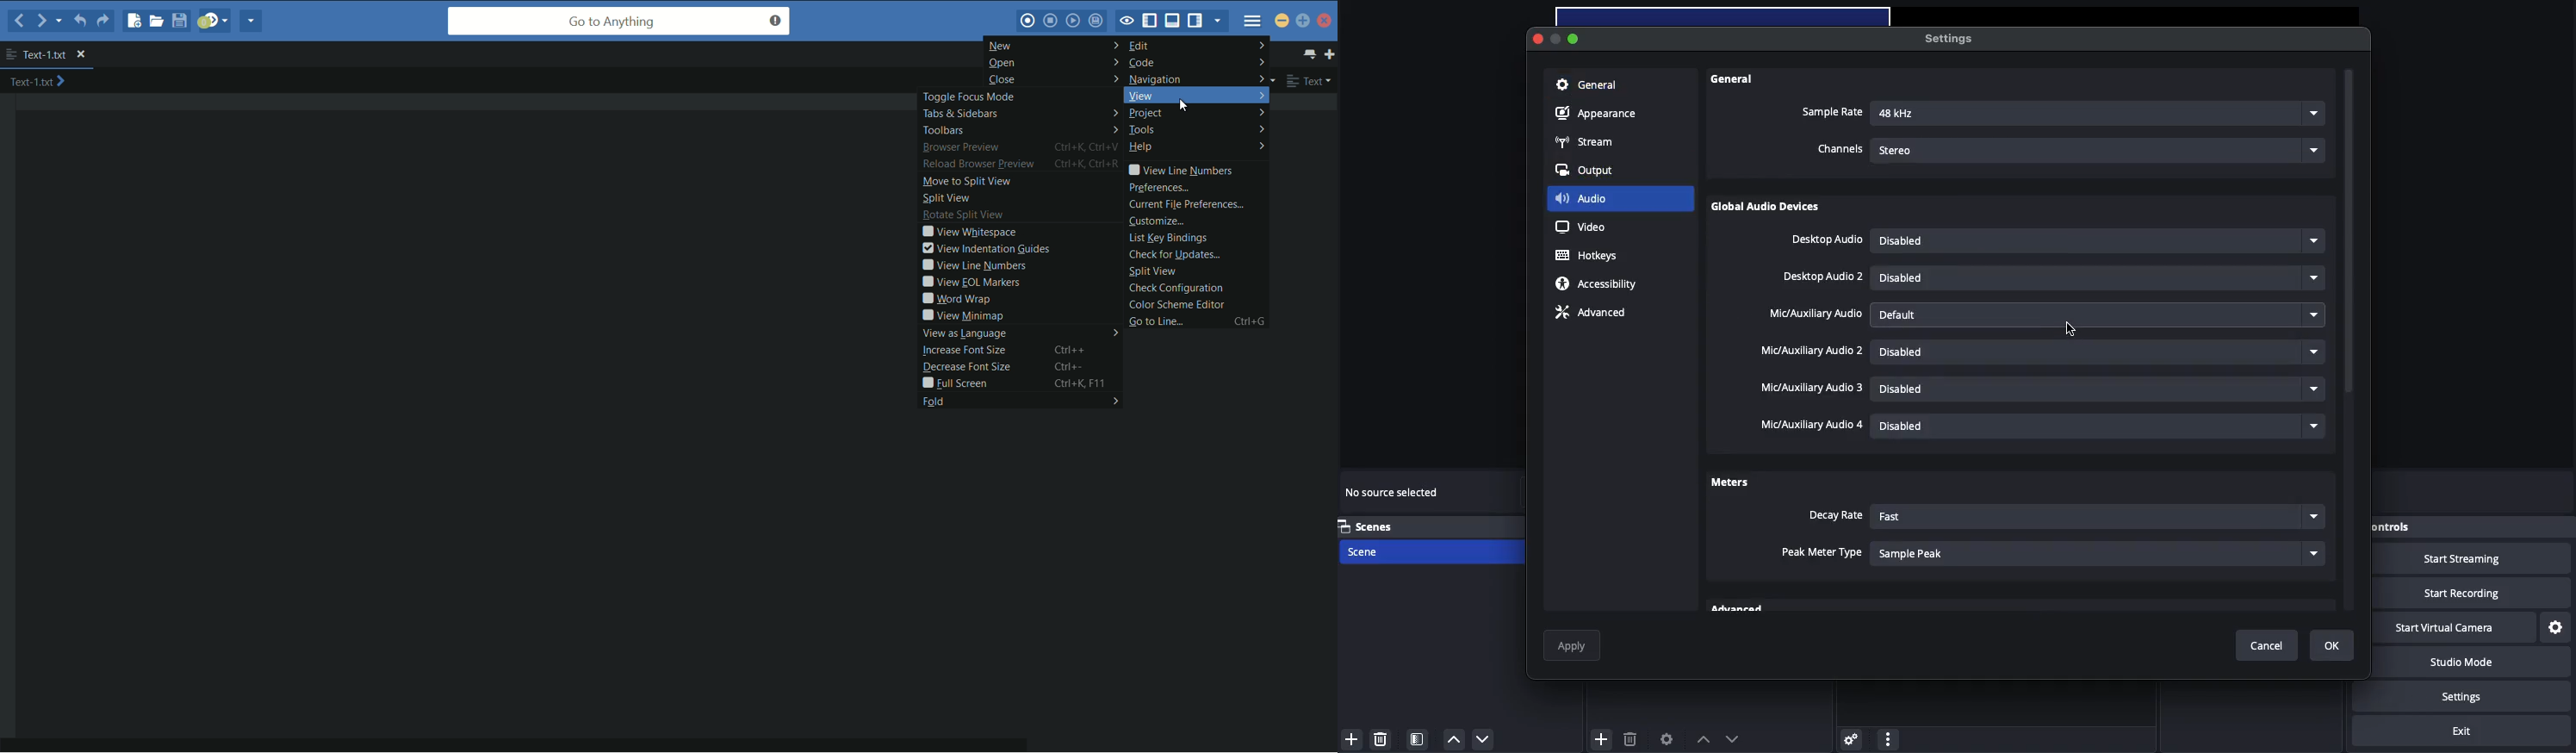 The image size is (2576, 756). What do you see at coordinates (2100, 391) in the screenshot?
I see `Disabled` at bounding box center [2100, 391].